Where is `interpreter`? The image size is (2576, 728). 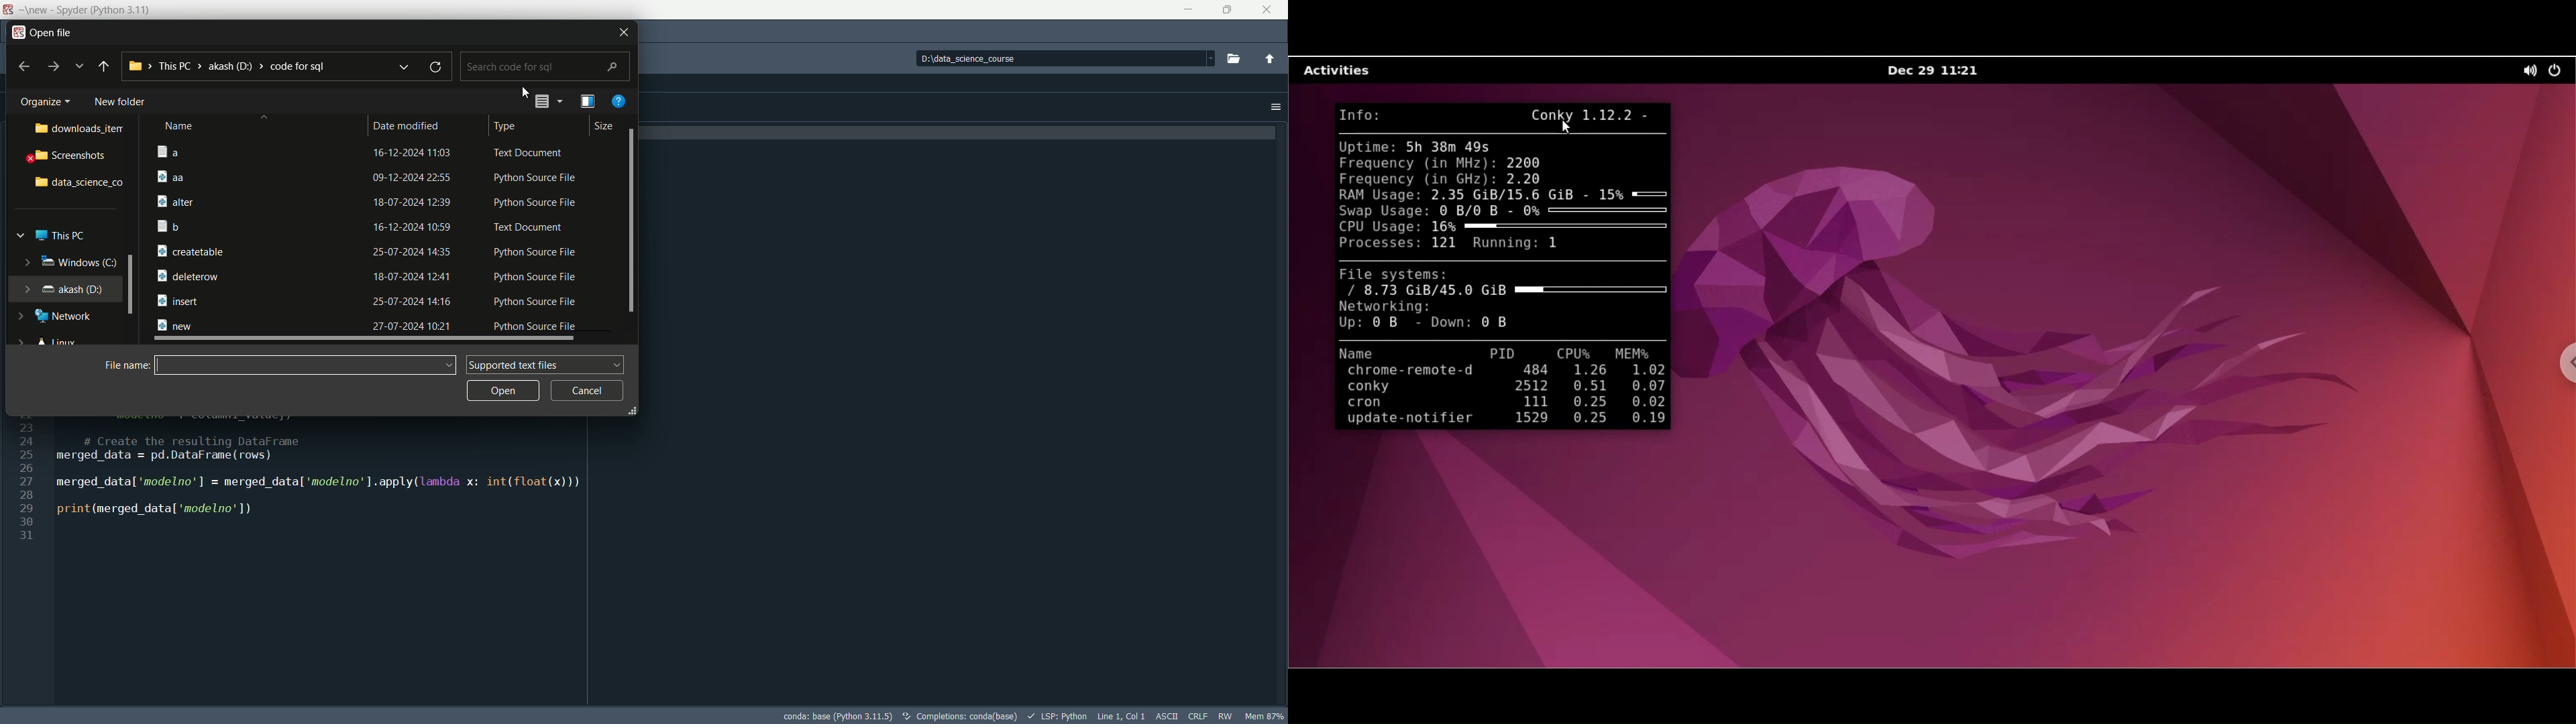
interpreter is located at coordinates (837, 717).